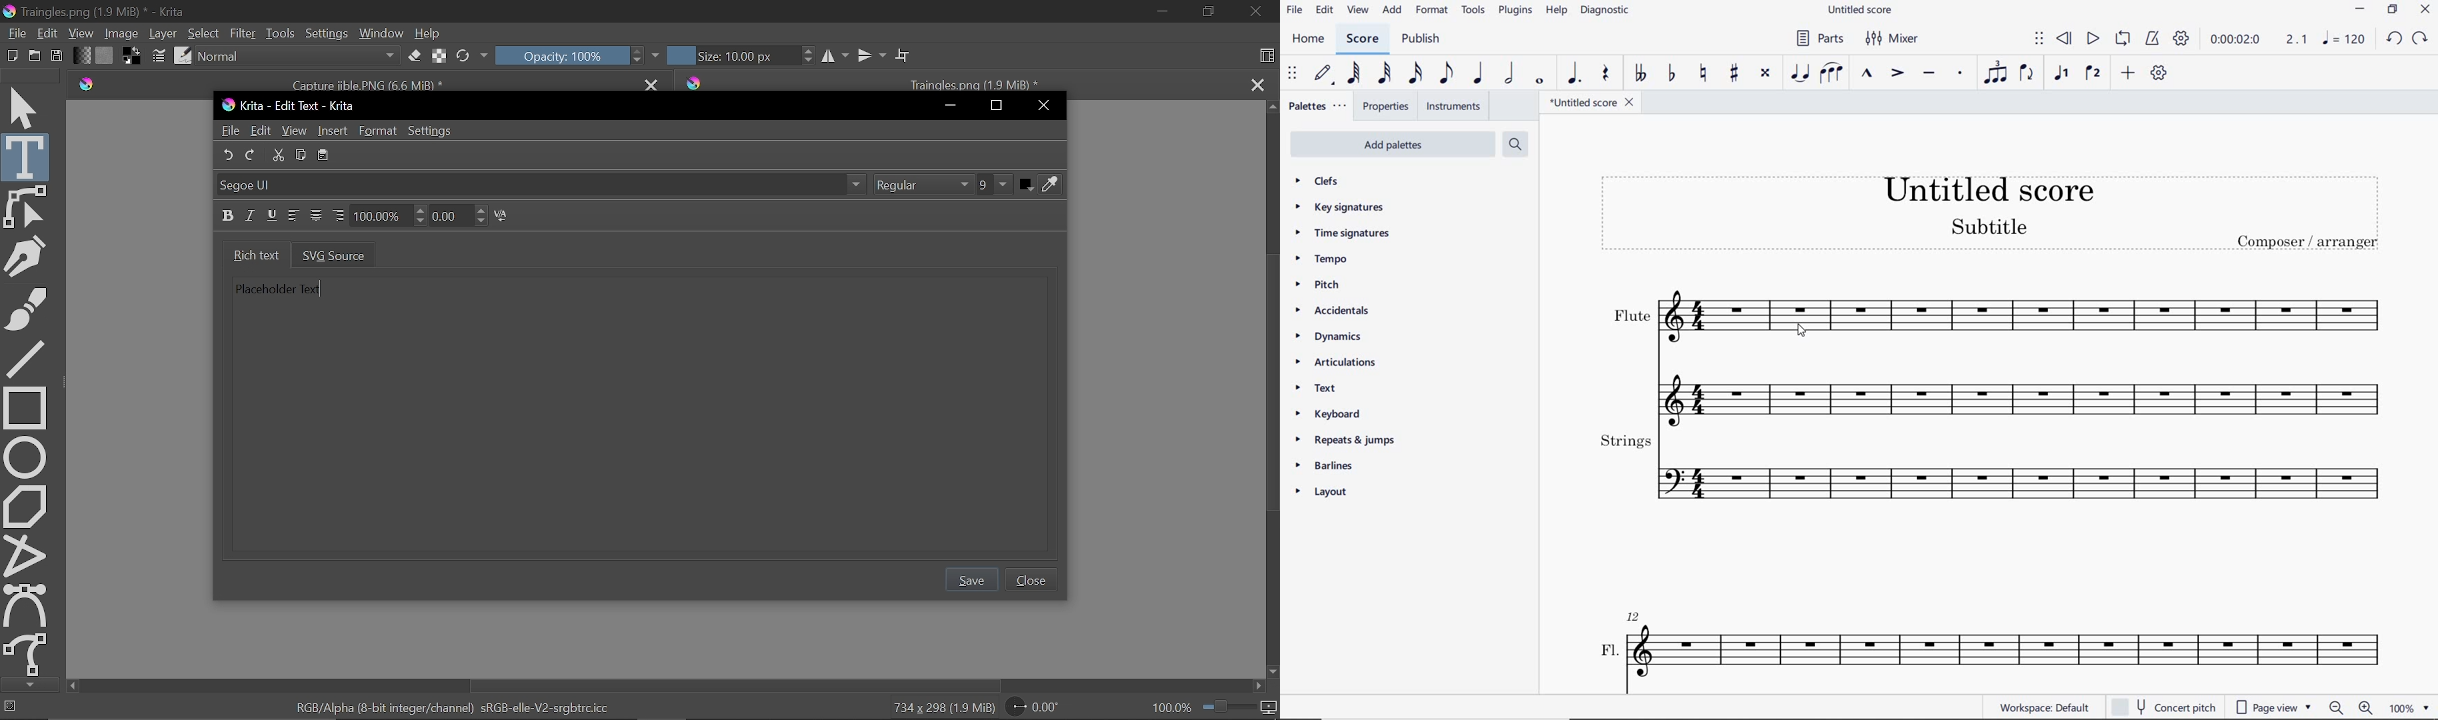  What do you see at coordinates (1604, 74) in the screenshot?
I see `REST` at bounding box center [1604, 74].